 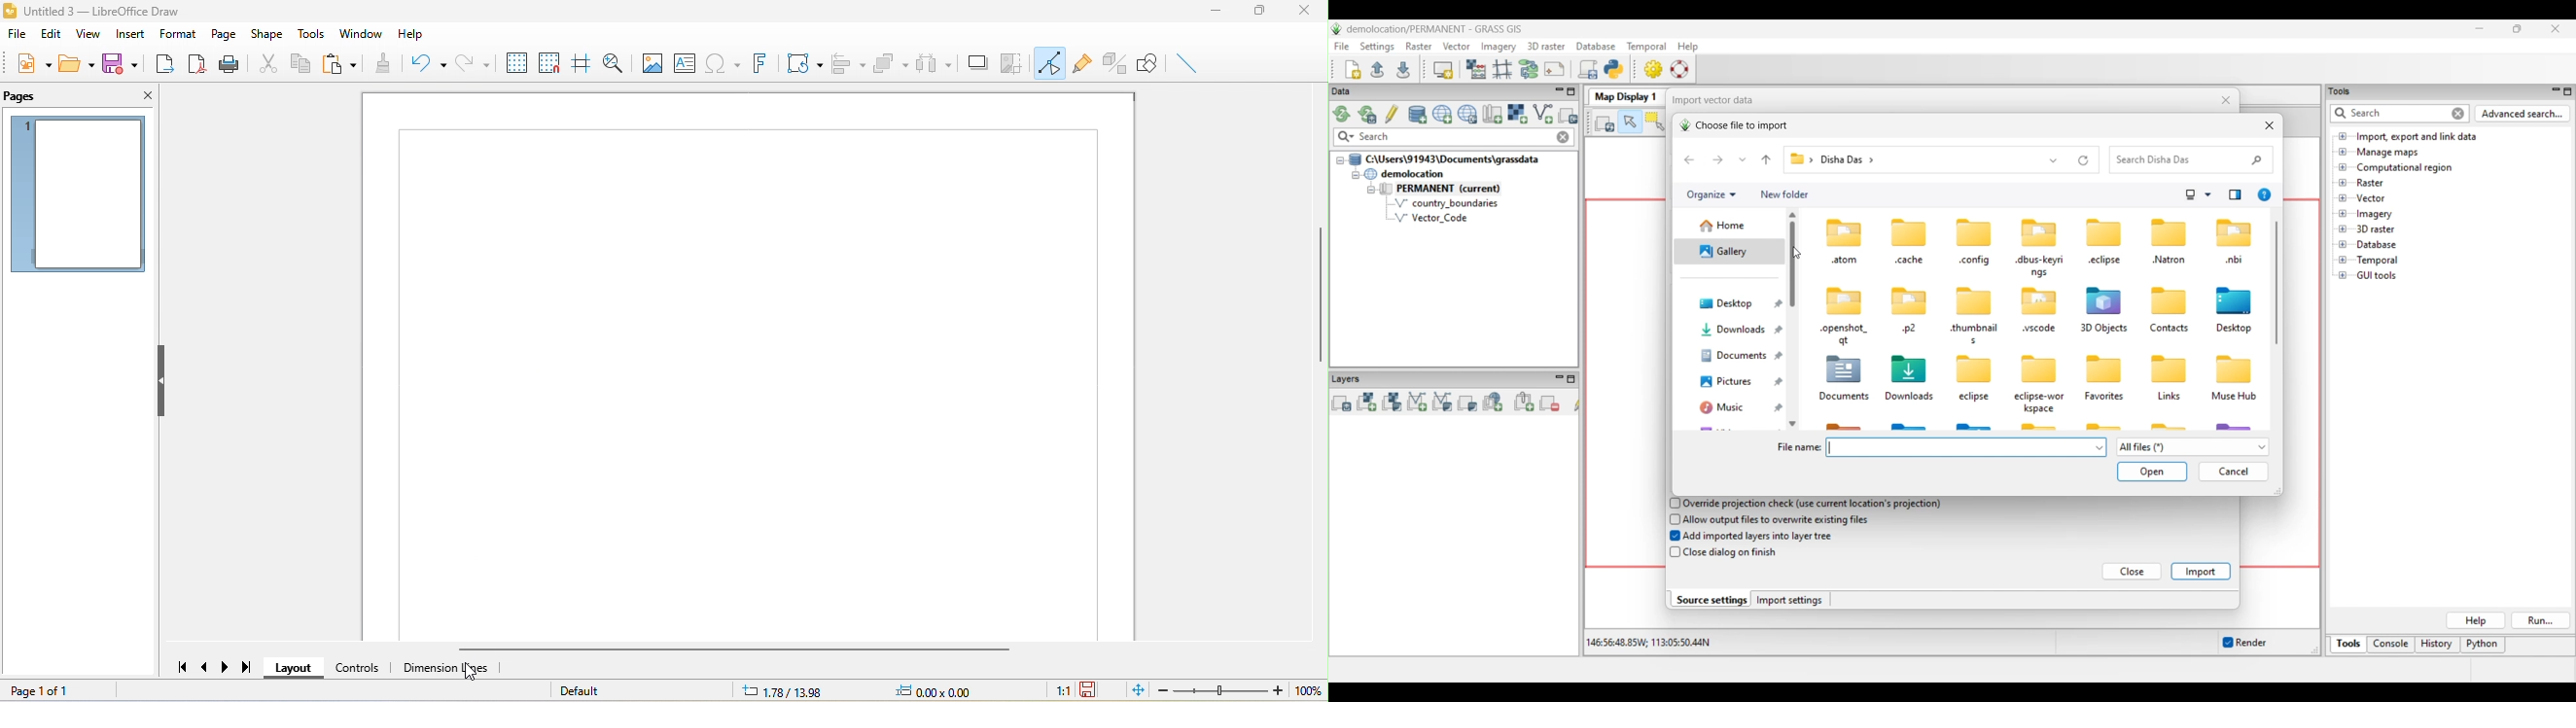 What do you see at coordinates (83, 195) in the screenshot?
I see `page 1` at bounding box center [83, 195].